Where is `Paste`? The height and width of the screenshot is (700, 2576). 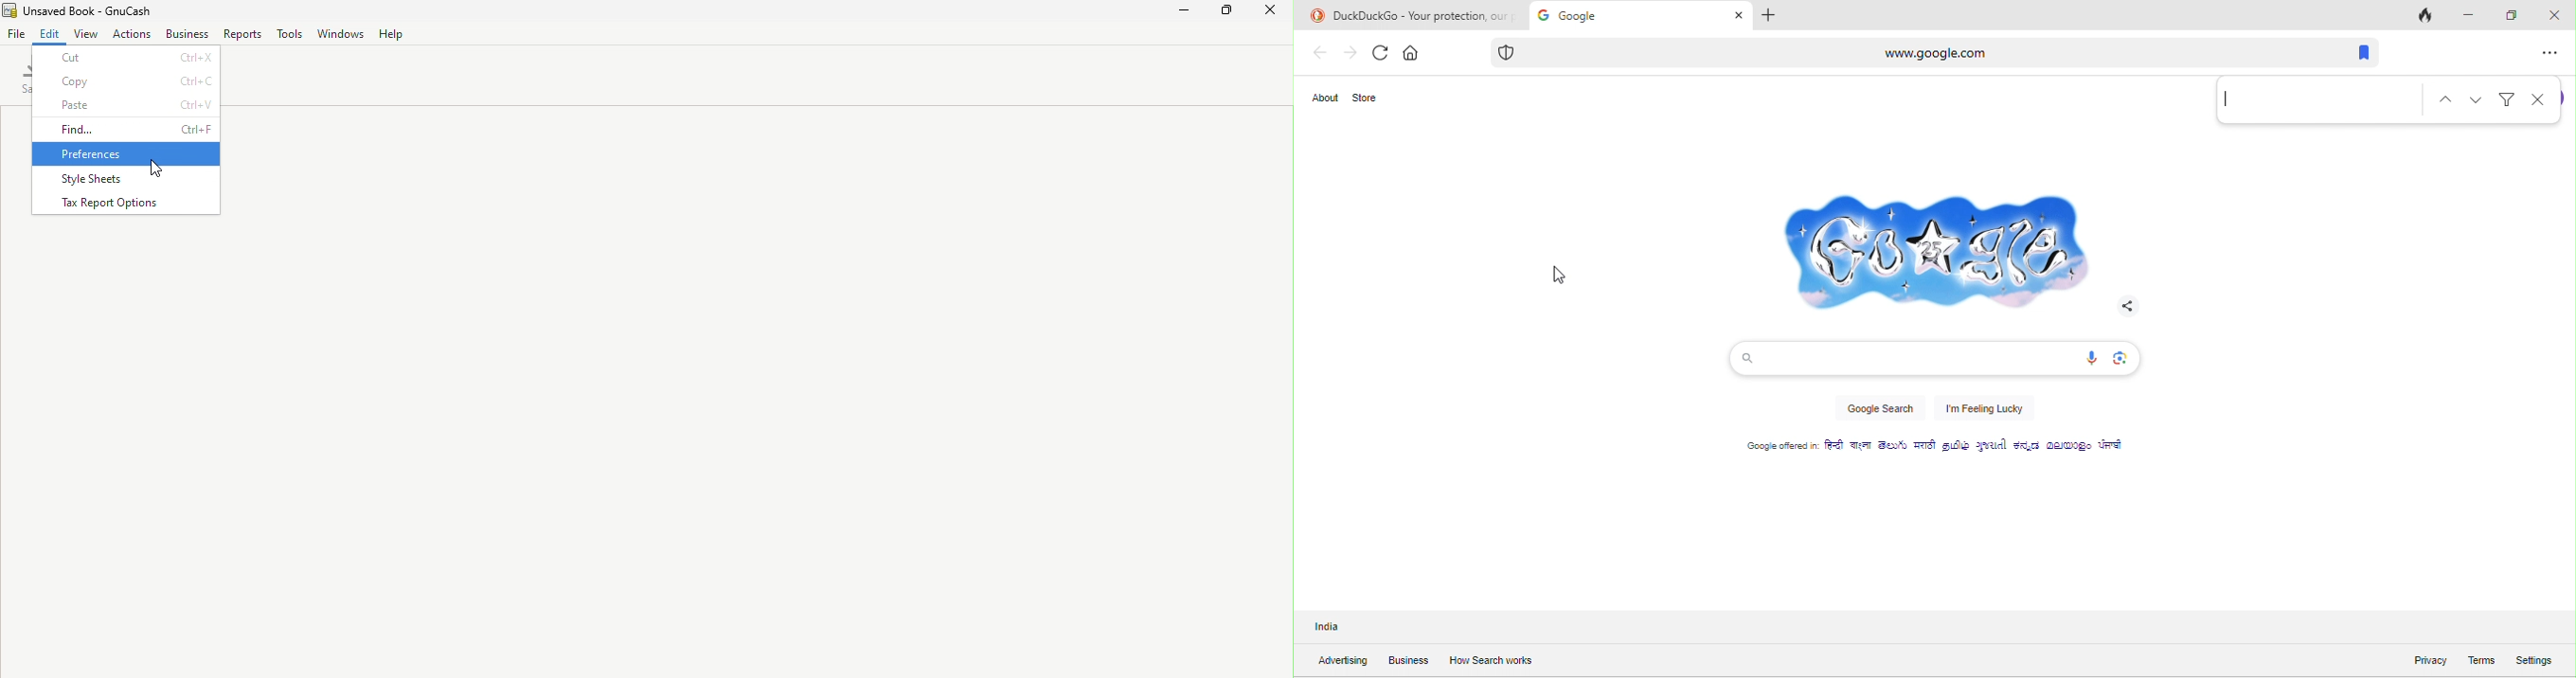 Paste is located at coordinates (129, 107).